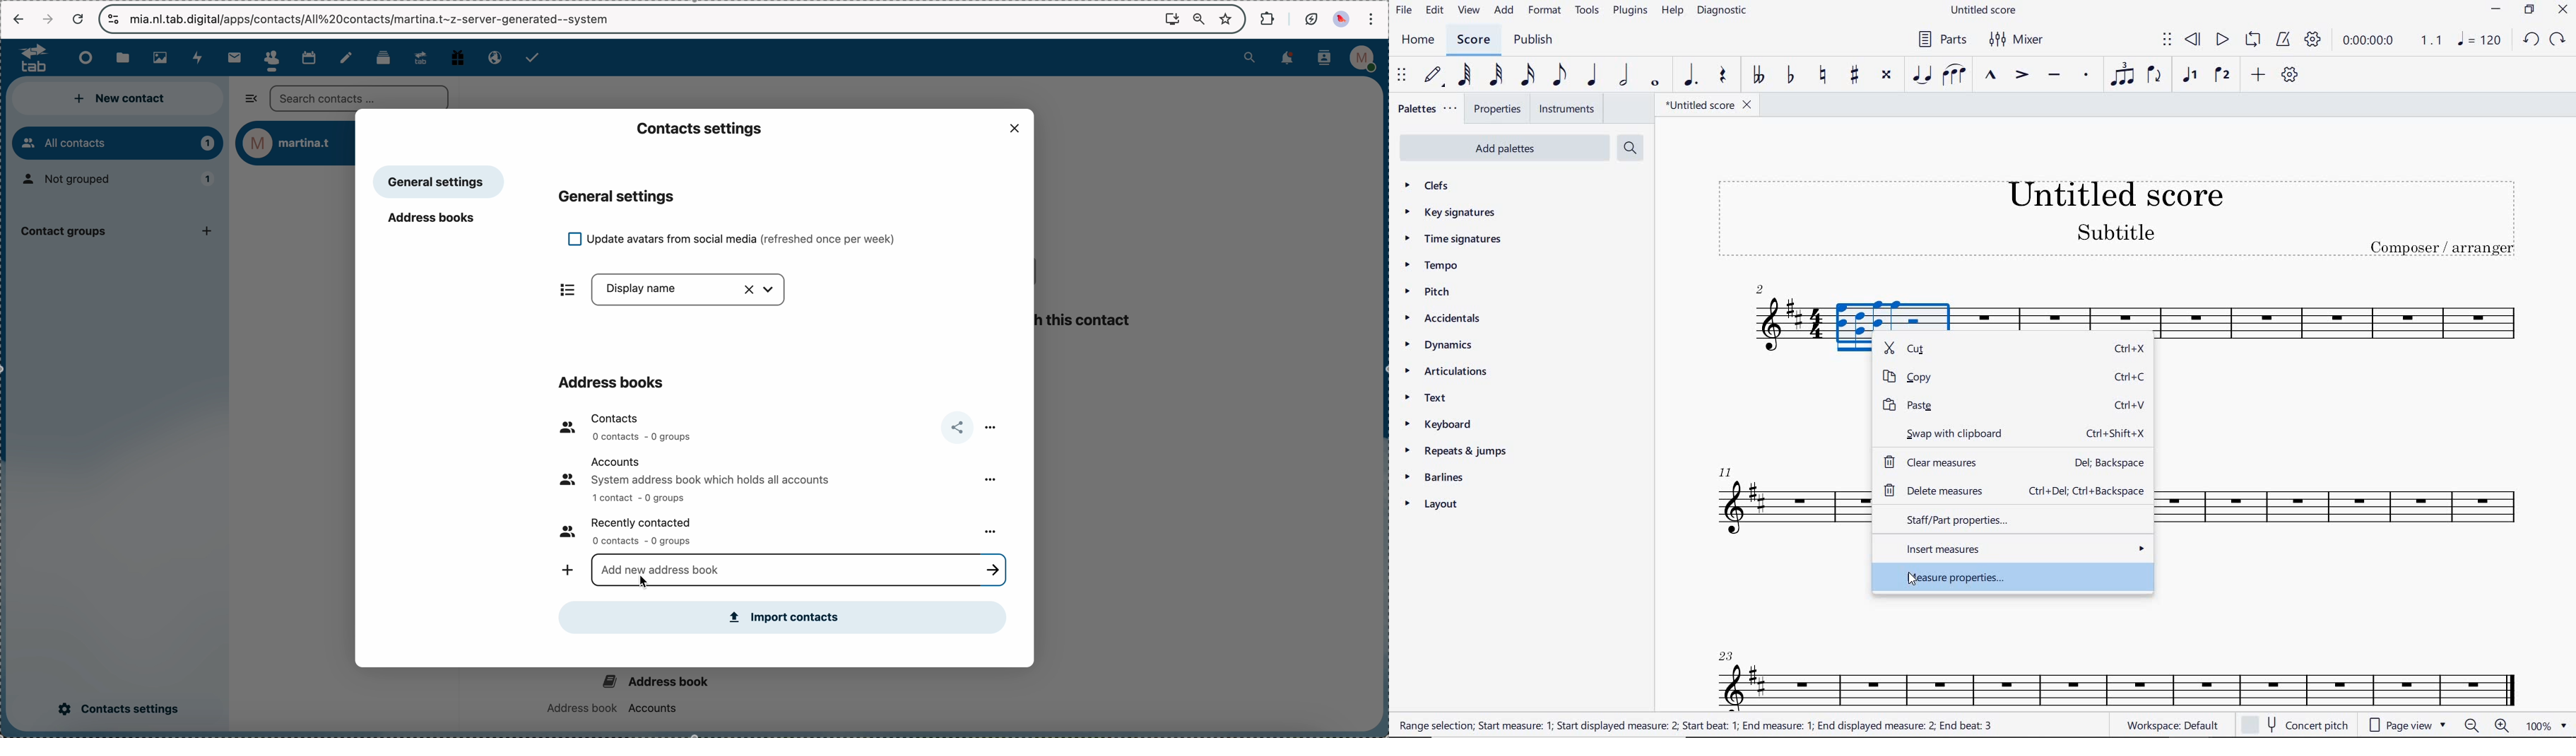  What do you see at coordinates (308, 57) in the screenshot?
I see `calendar` at bounding box center [308, 57].